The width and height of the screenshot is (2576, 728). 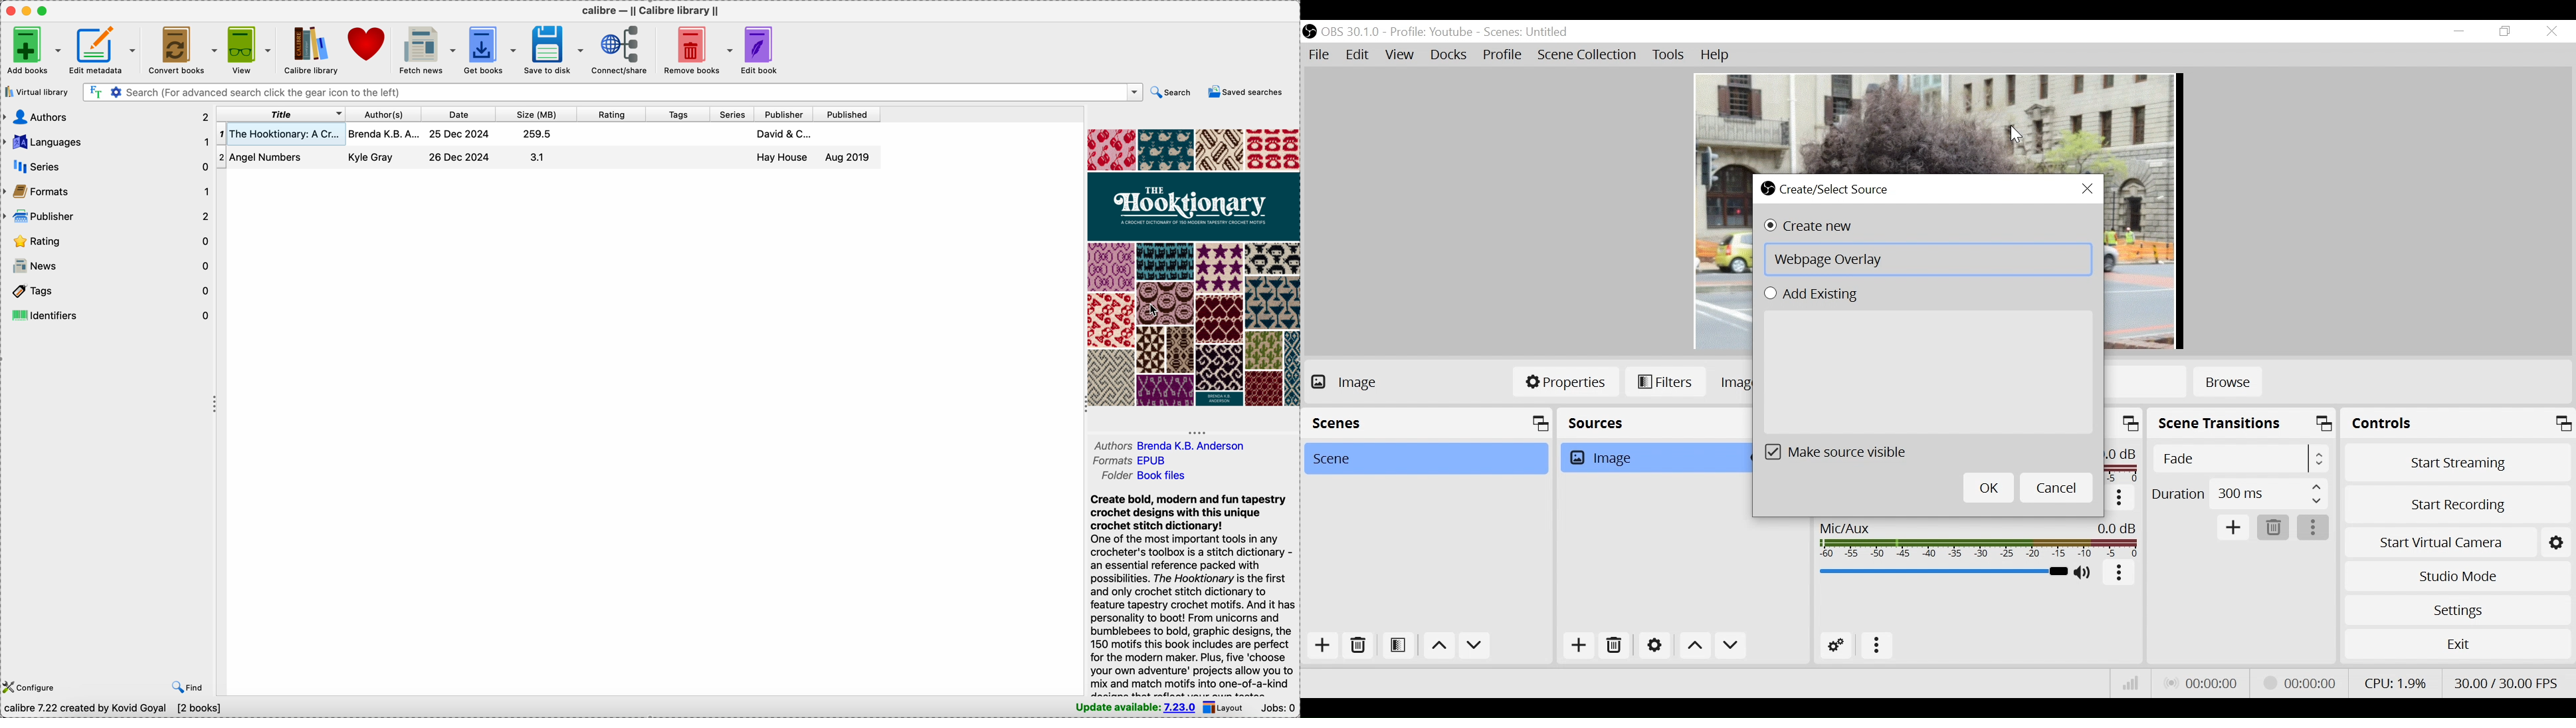 I want to click on view, so click(x=251, y=49).